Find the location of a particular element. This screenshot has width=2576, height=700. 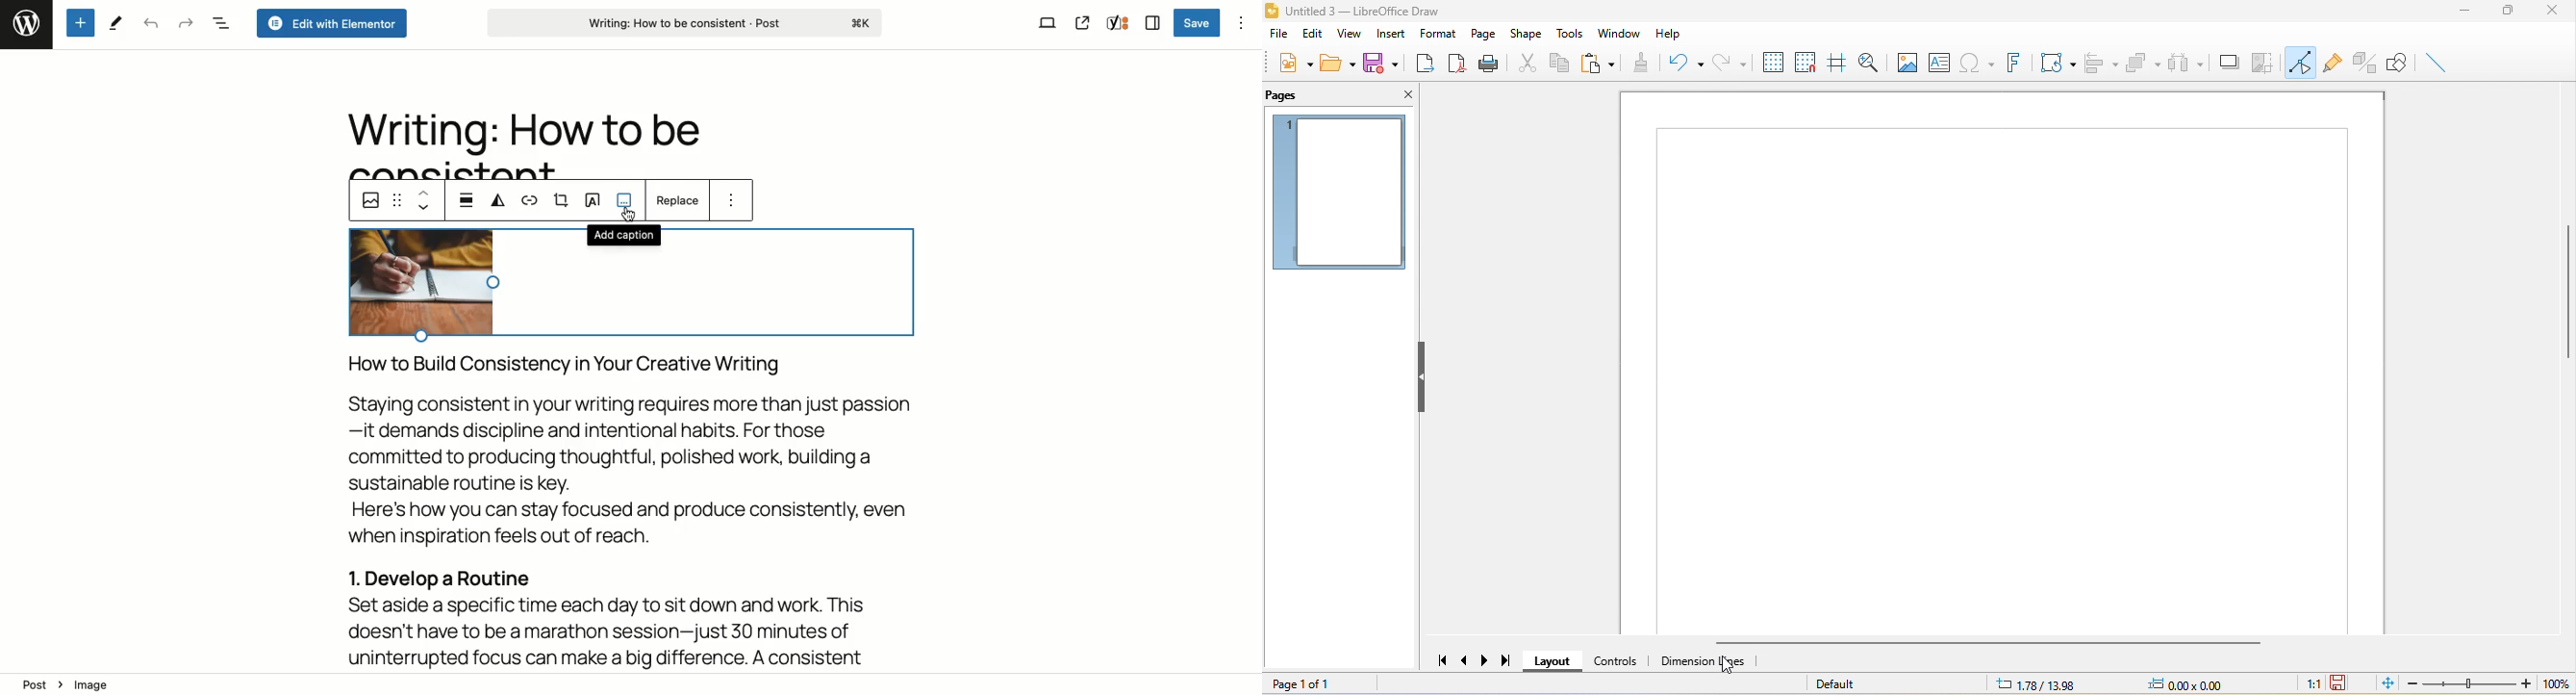

1.78/13.98 is located at coordinates (2034, 683).